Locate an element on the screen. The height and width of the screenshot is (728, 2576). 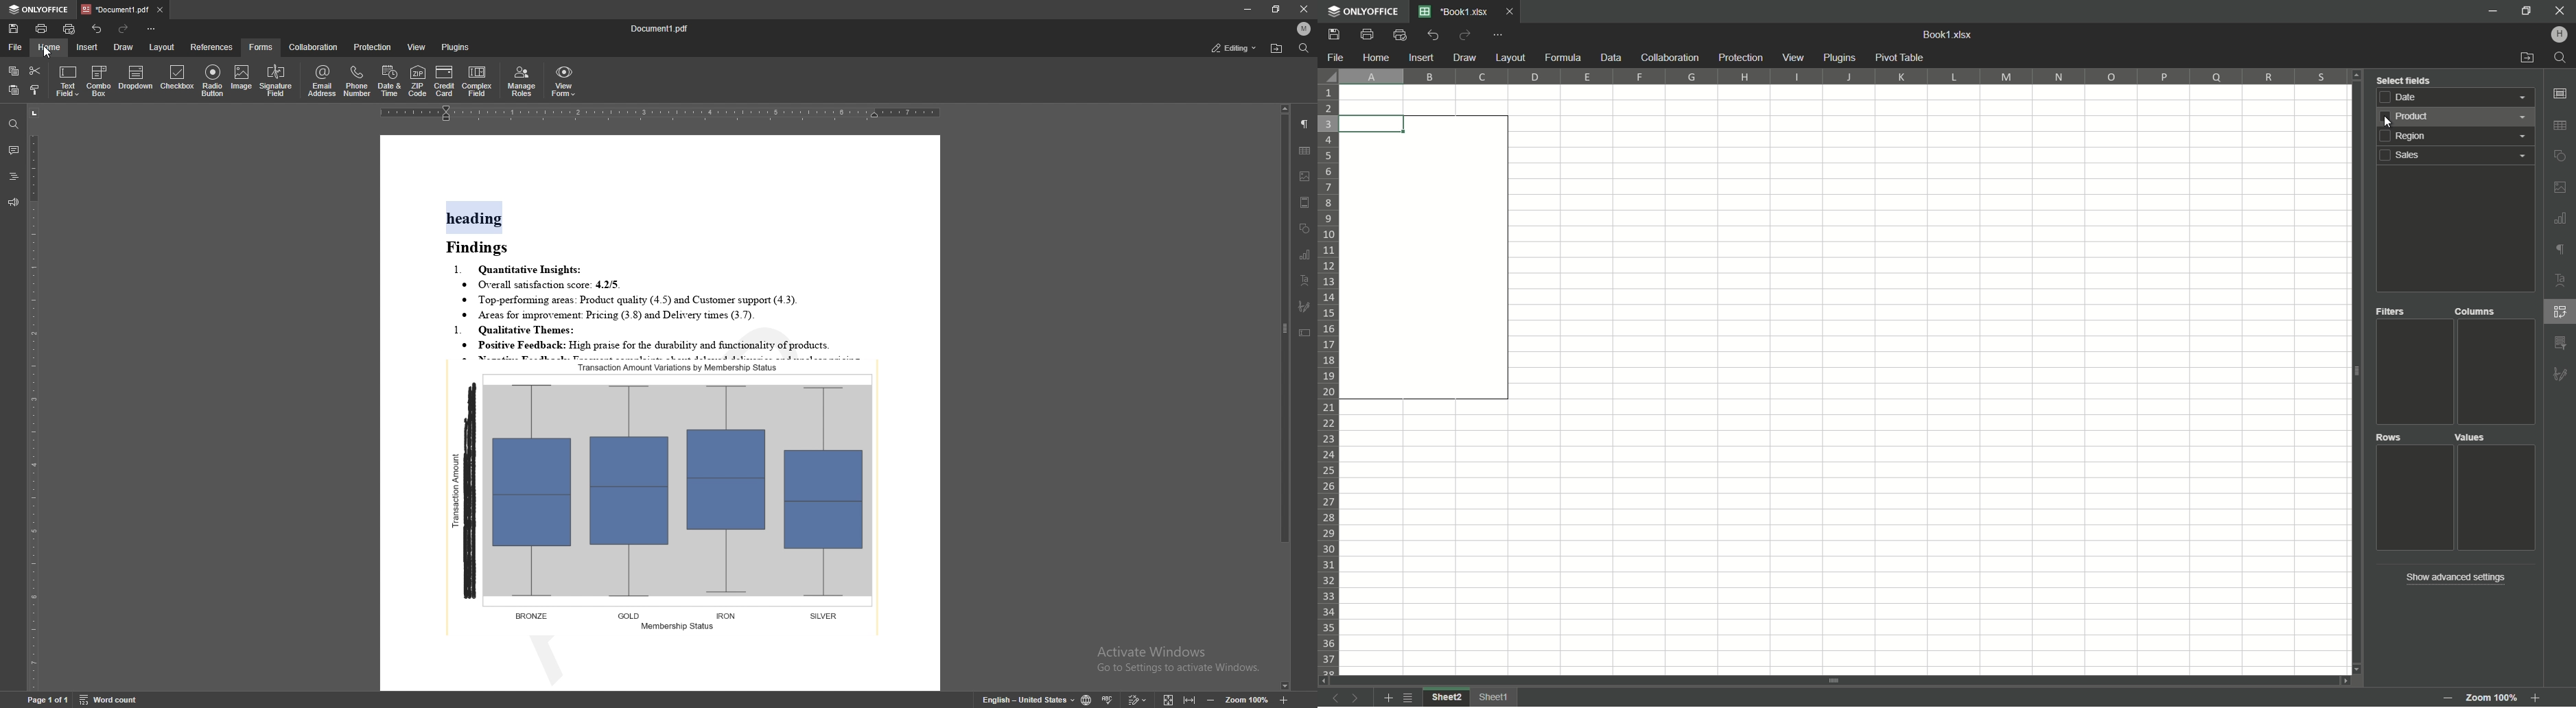
cell settings is located at coordinates (2559, 94).